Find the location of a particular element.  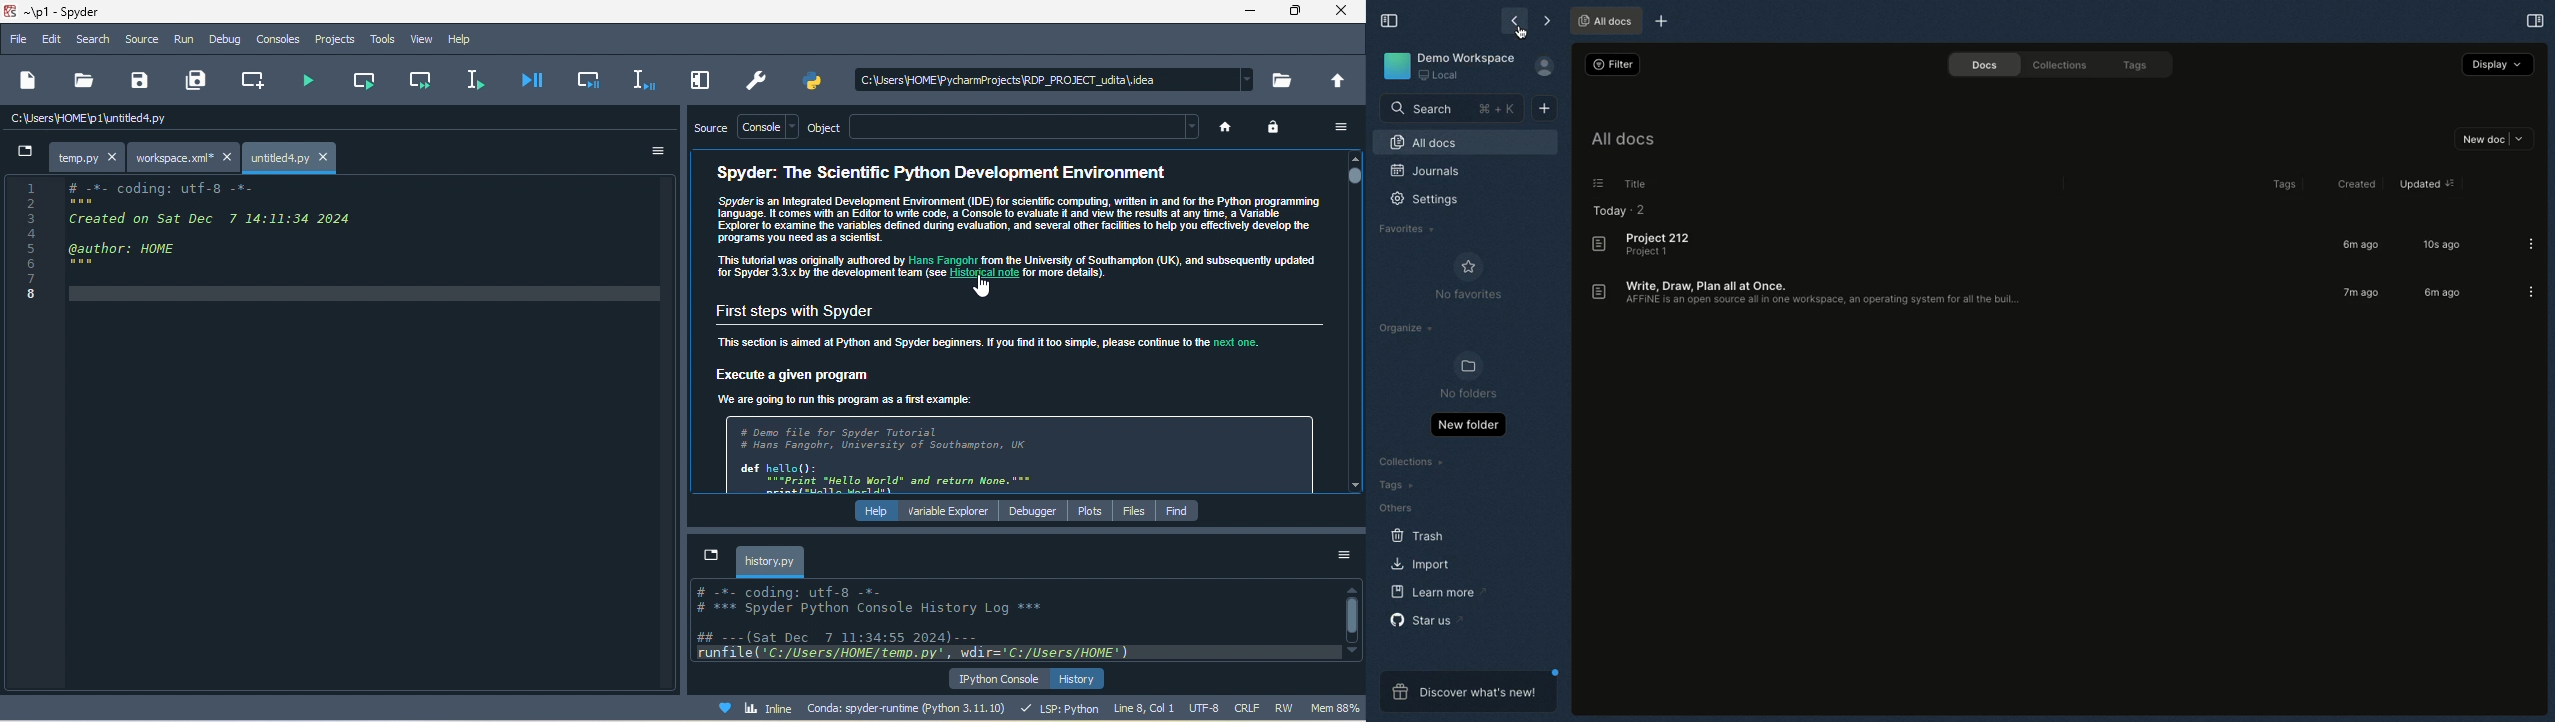

change to parent directory is located at coordinates (1334, 81).